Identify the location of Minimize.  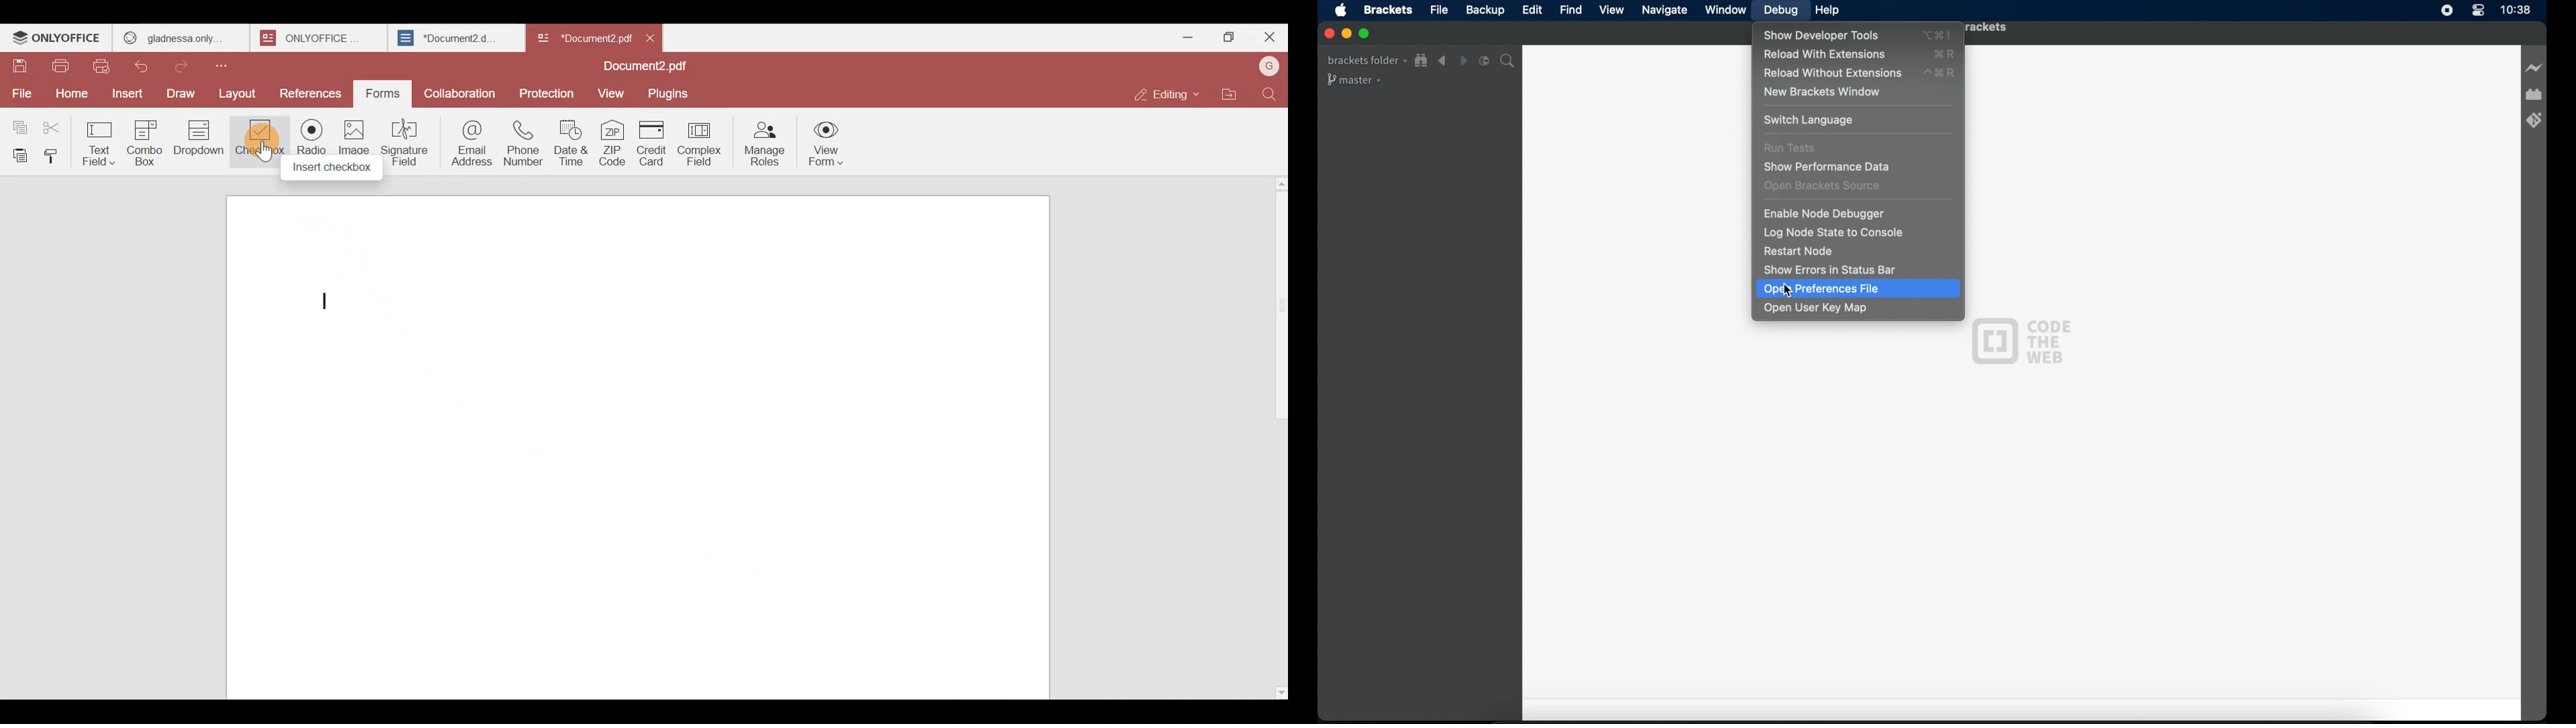
(1182, 35).